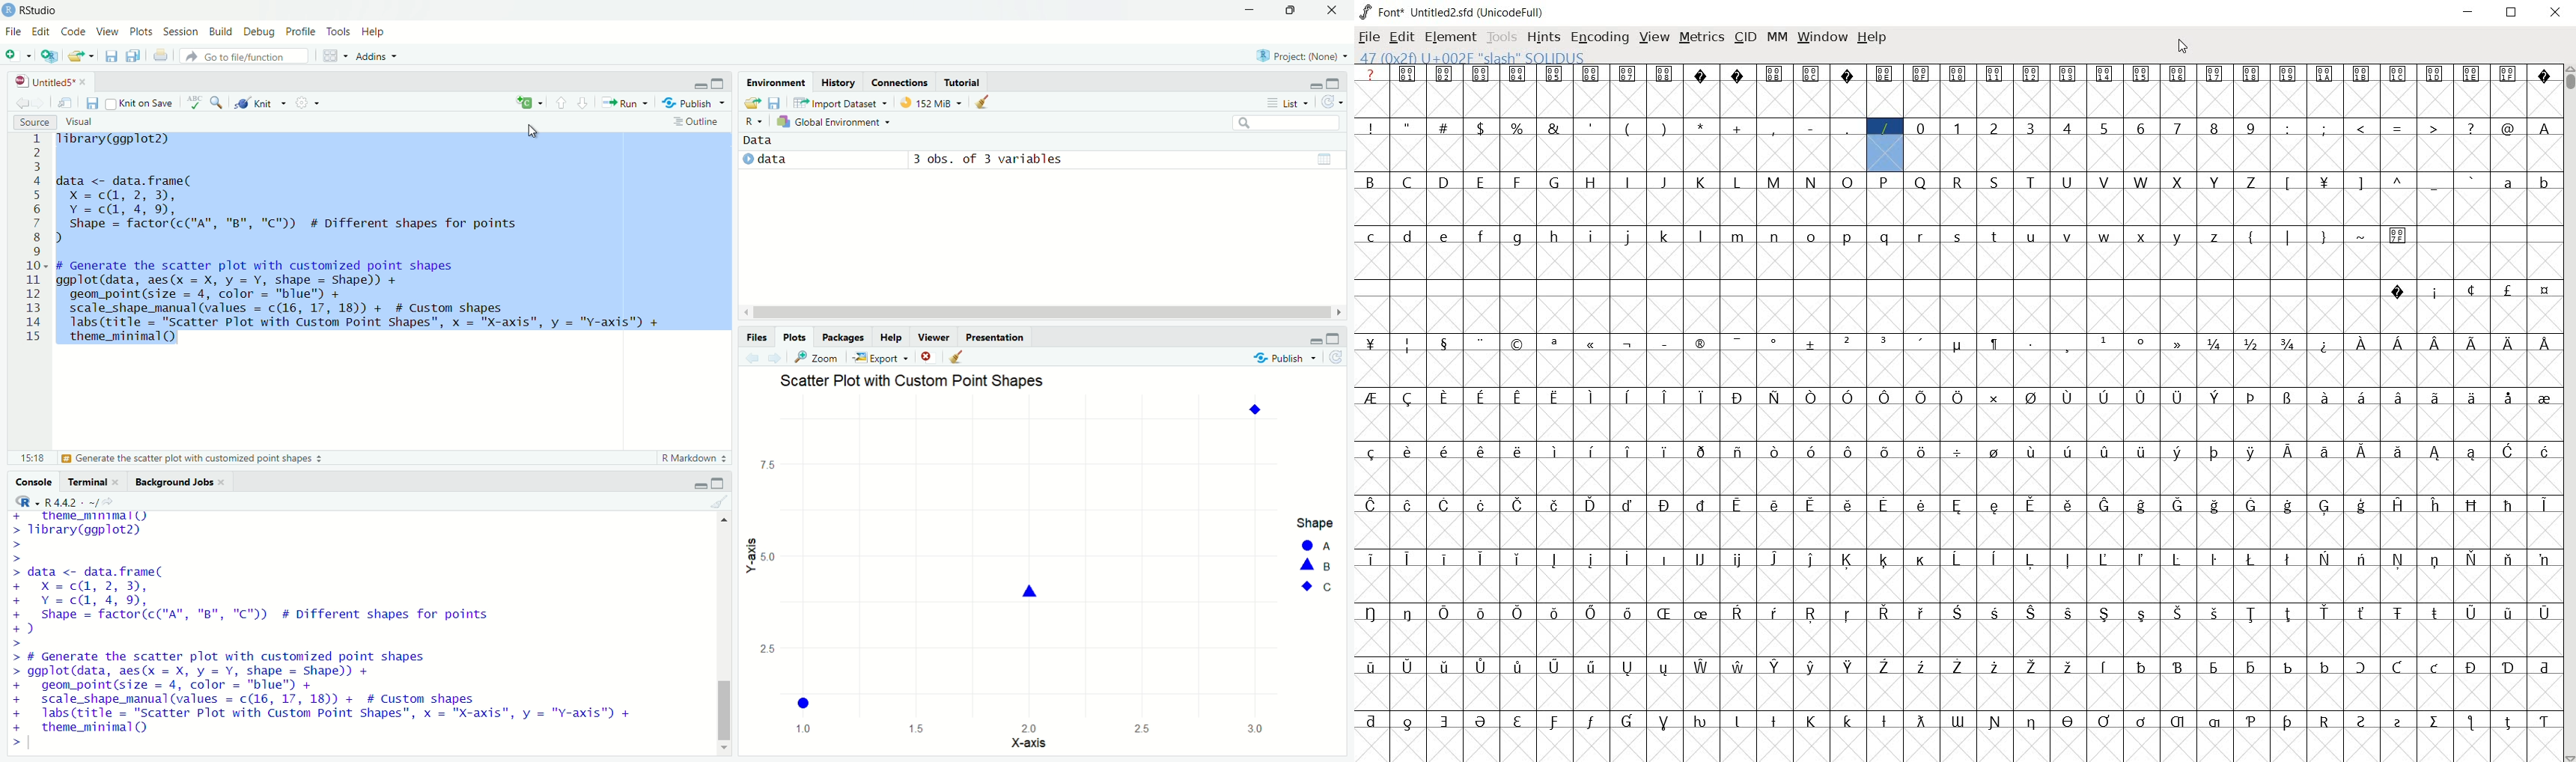 Image resolution: width=2576 pixels, height=784 pixels. Describe the element at coordinates (38, 103) in the screenshot. I see `Go forward to next source location` at that location.